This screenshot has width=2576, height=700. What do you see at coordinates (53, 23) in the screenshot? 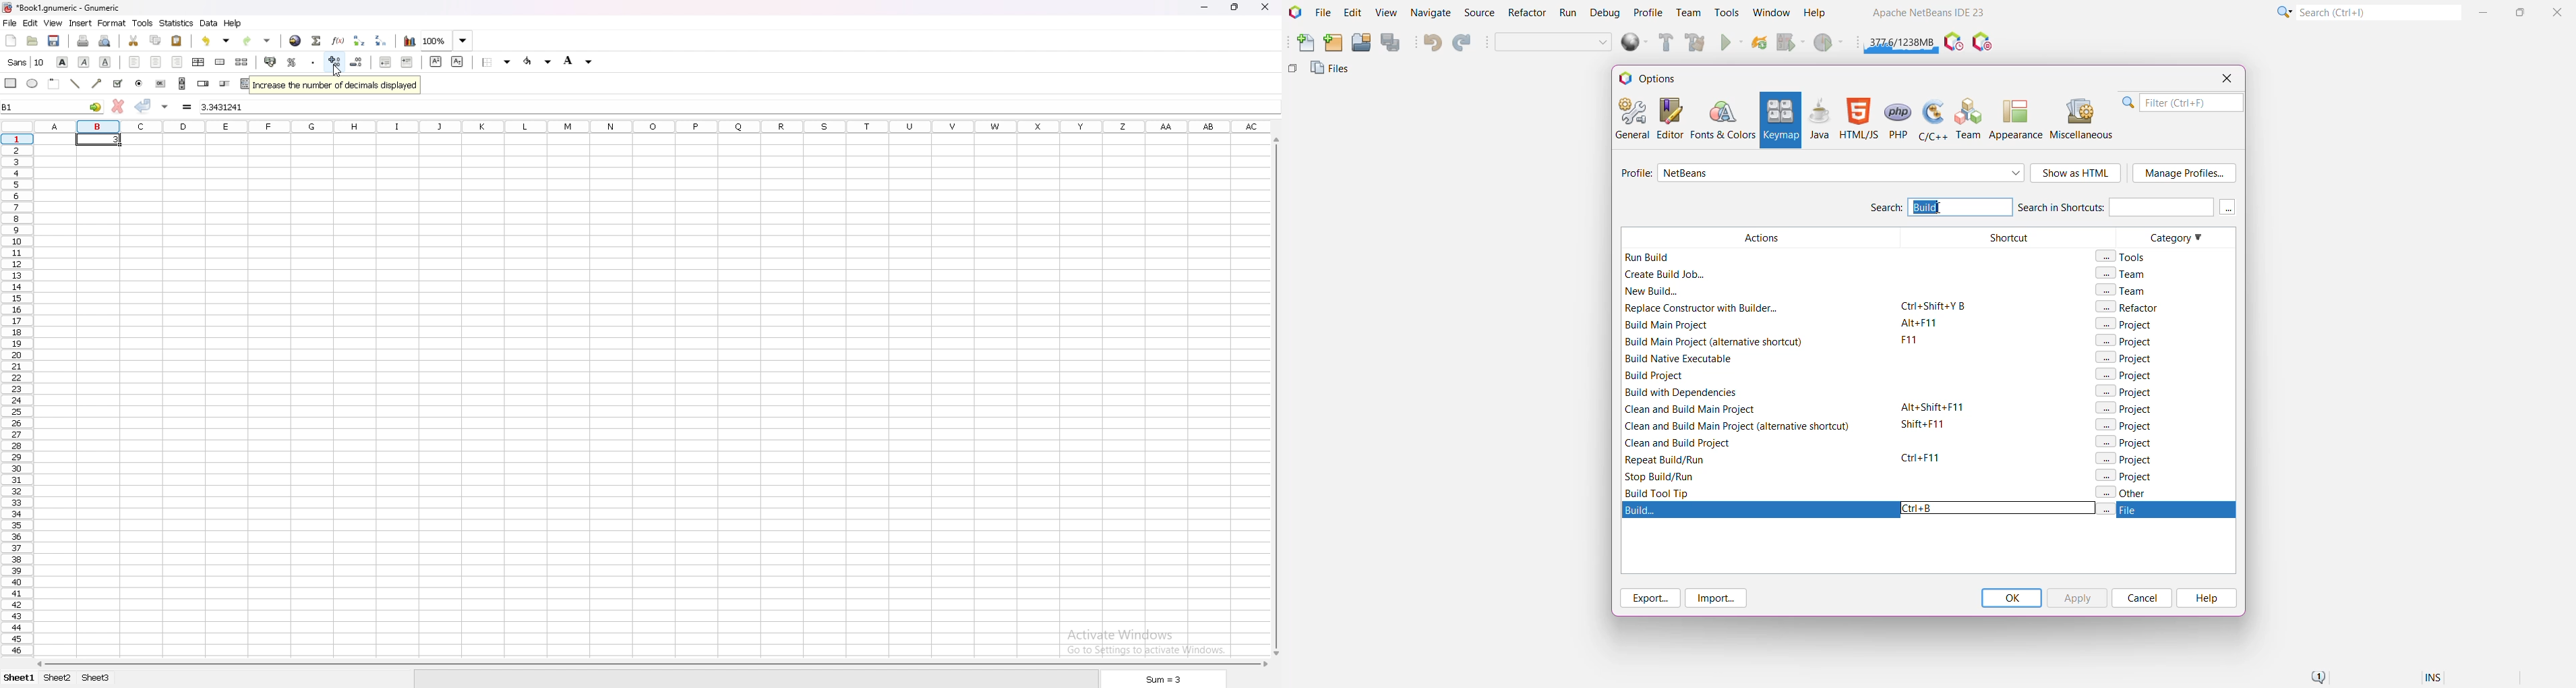
I see `view` at bounding box center [53, 23].